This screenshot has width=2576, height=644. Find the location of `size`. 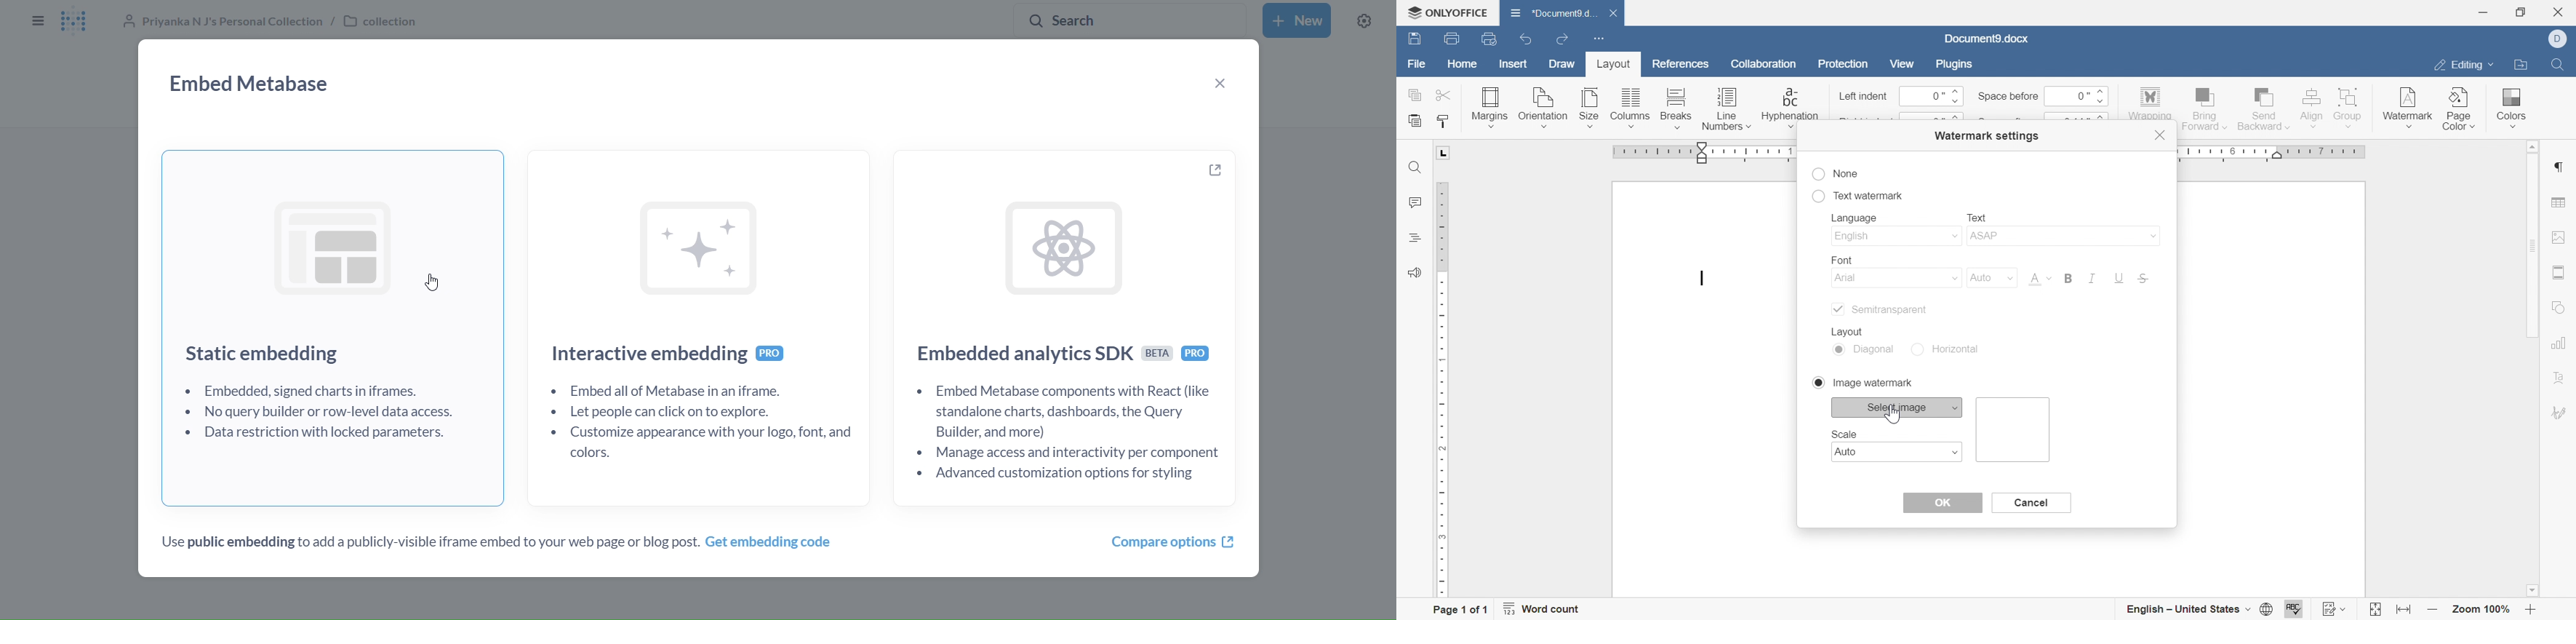

size is located at coordinates (1589, 108).